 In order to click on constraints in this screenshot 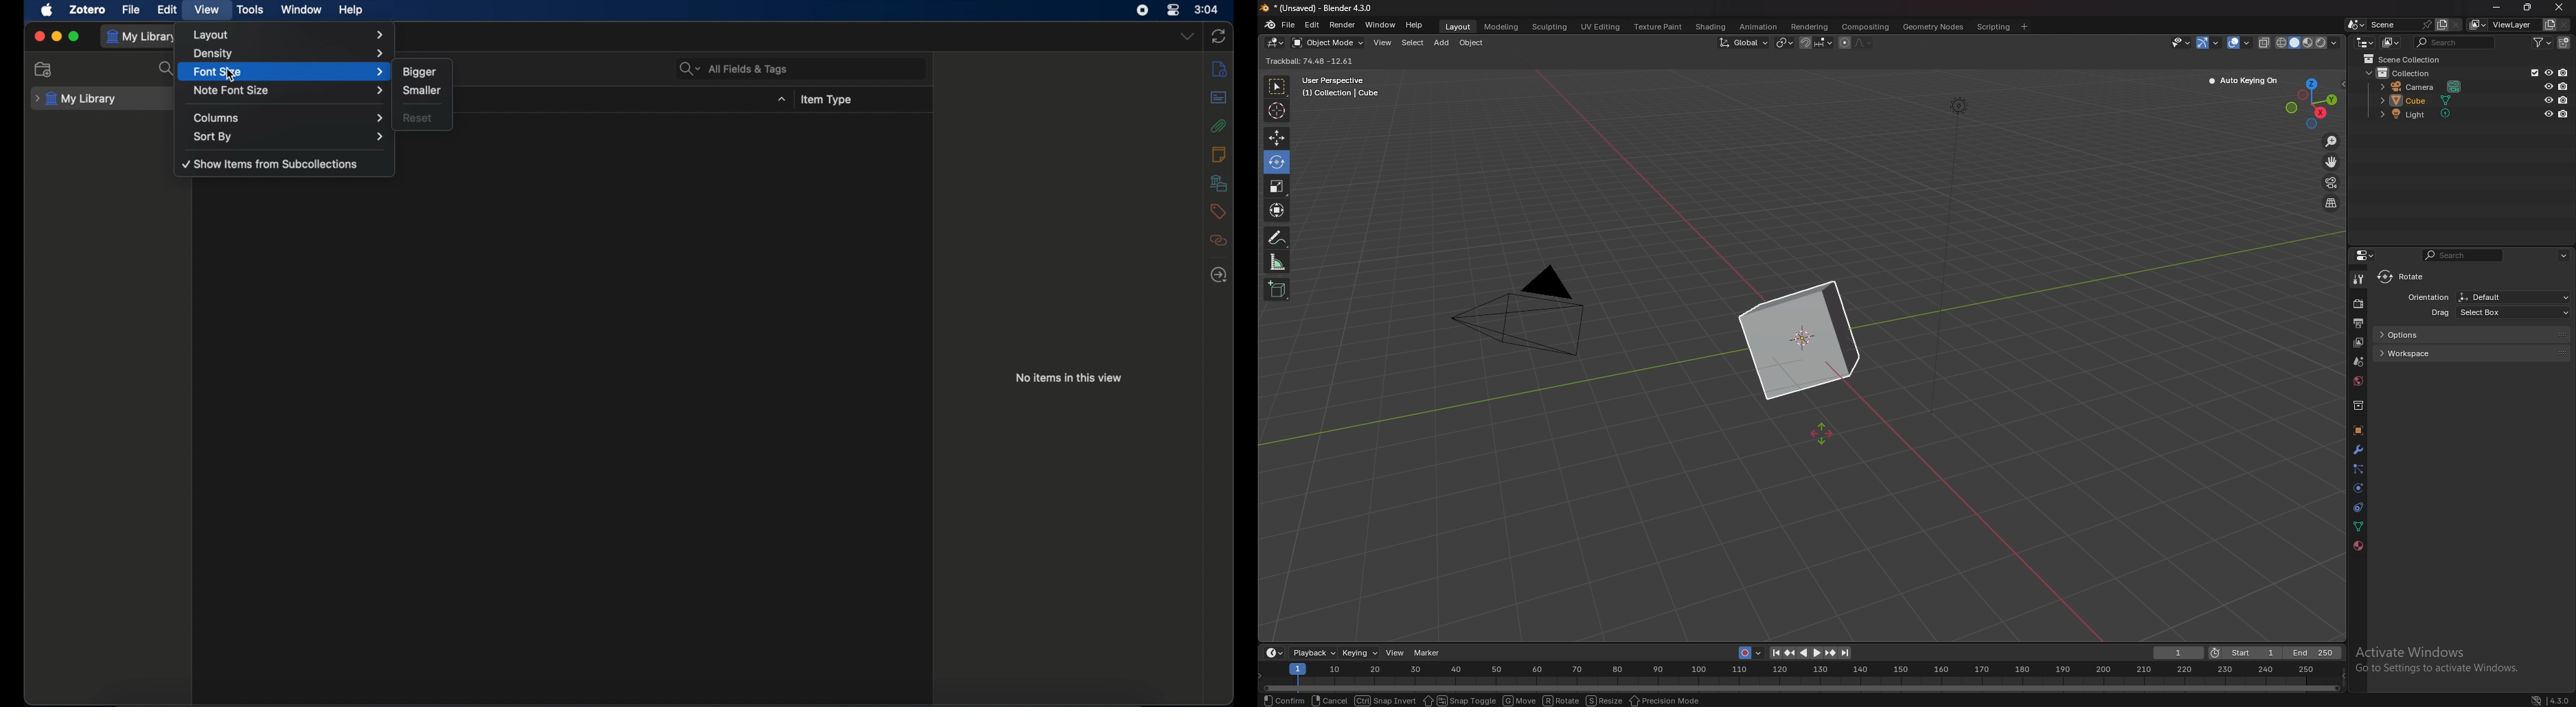, I will do `click(2359, 507)`.